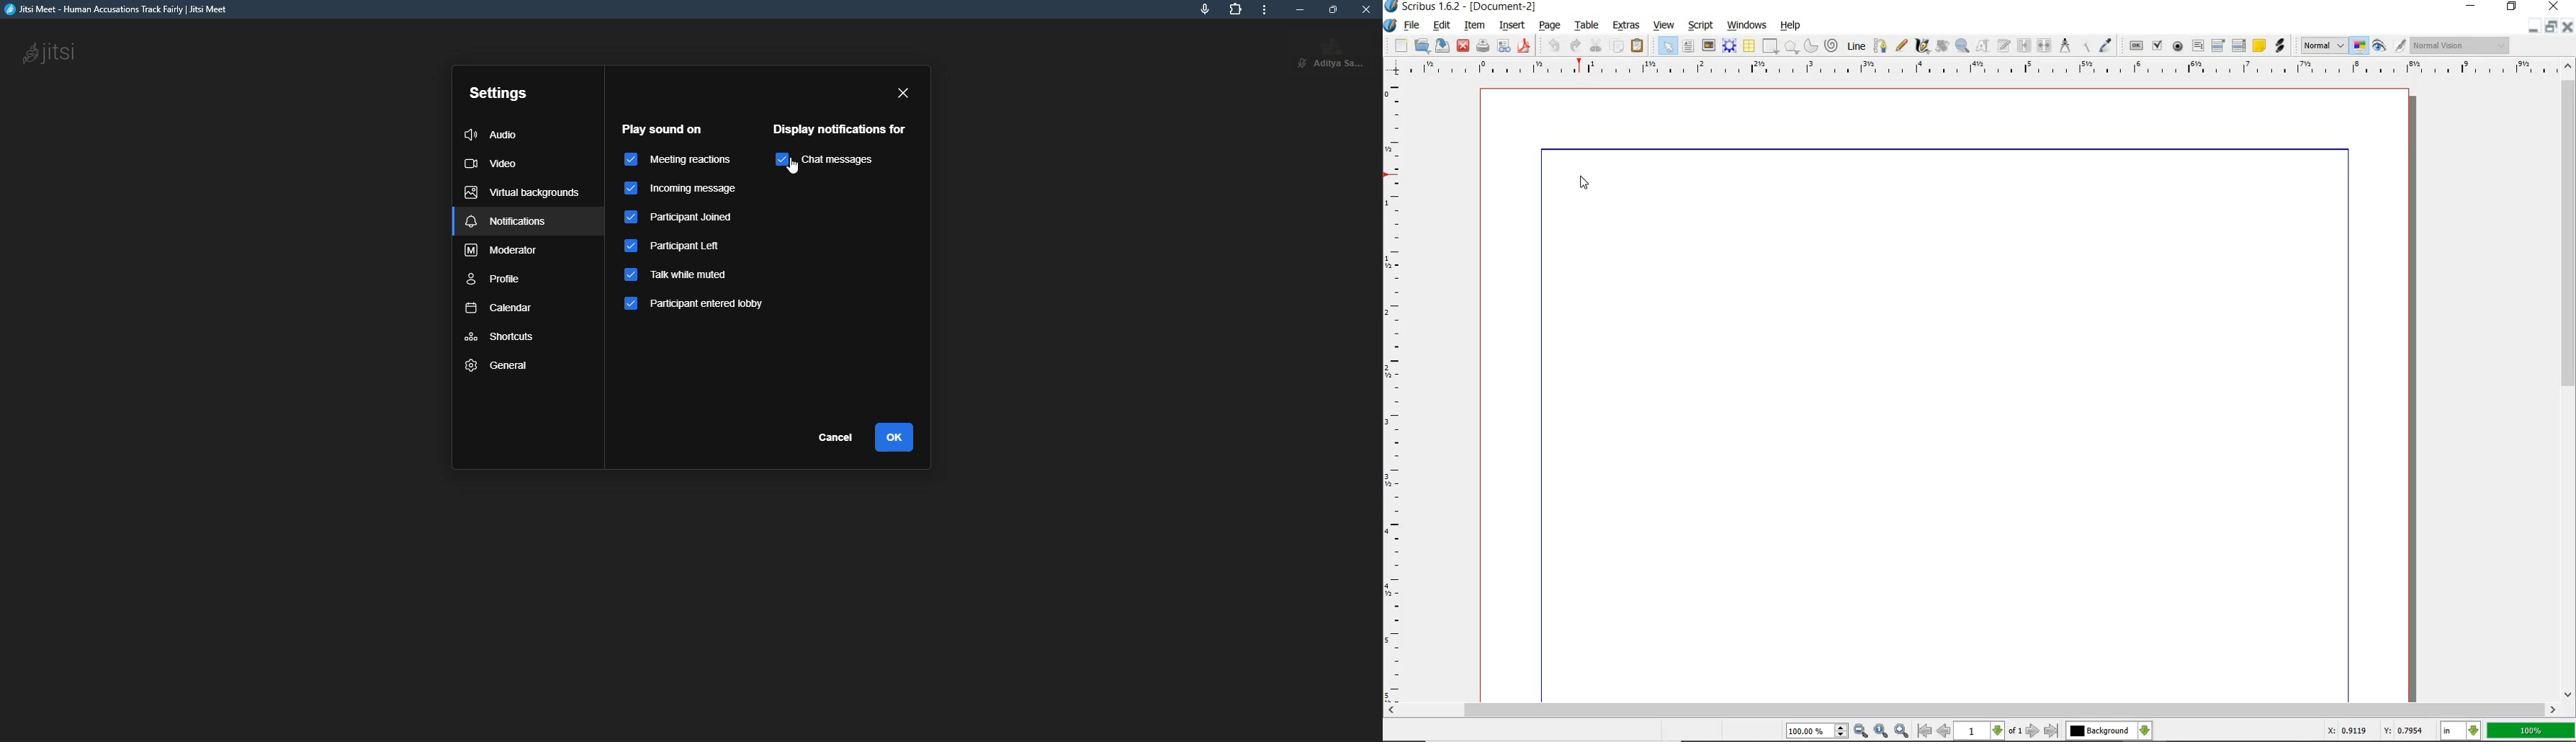 This screenshot has height=756, width=2576. Describe the element at coordinates (2463, 732) in the screenshot. I see `select current unit` at that location.